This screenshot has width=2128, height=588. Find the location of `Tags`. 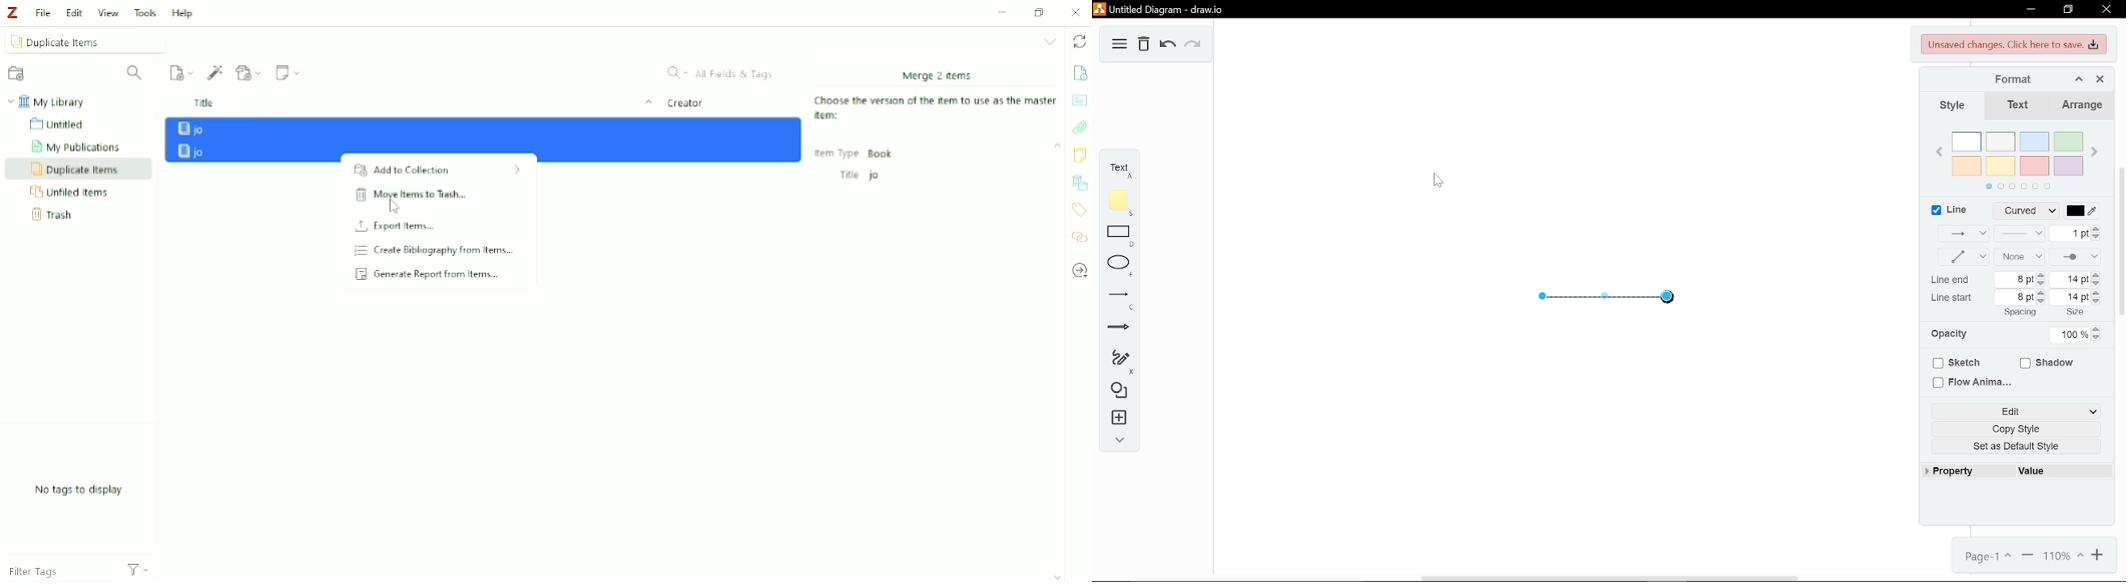

Tags is located at coordinates (1078, 210).